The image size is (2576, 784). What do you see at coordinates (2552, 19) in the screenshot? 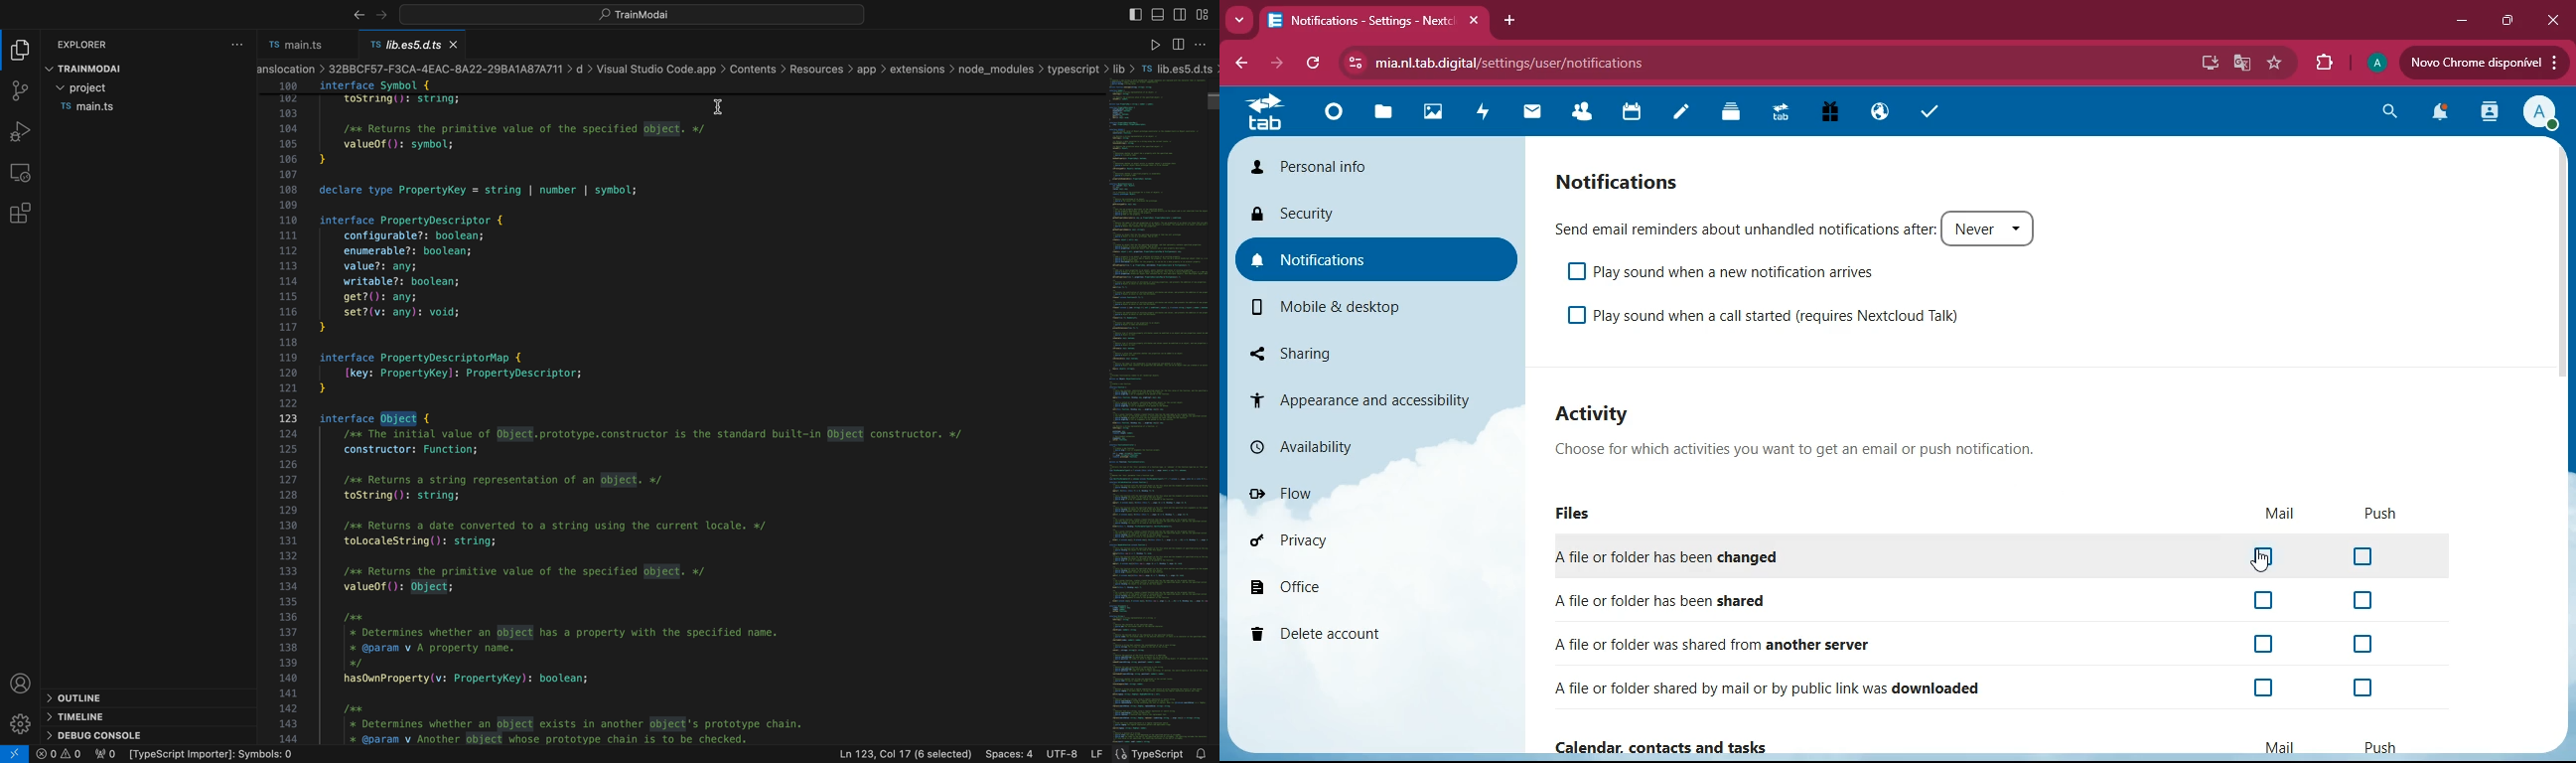
I see `close` at bounding box center [2552, 19].